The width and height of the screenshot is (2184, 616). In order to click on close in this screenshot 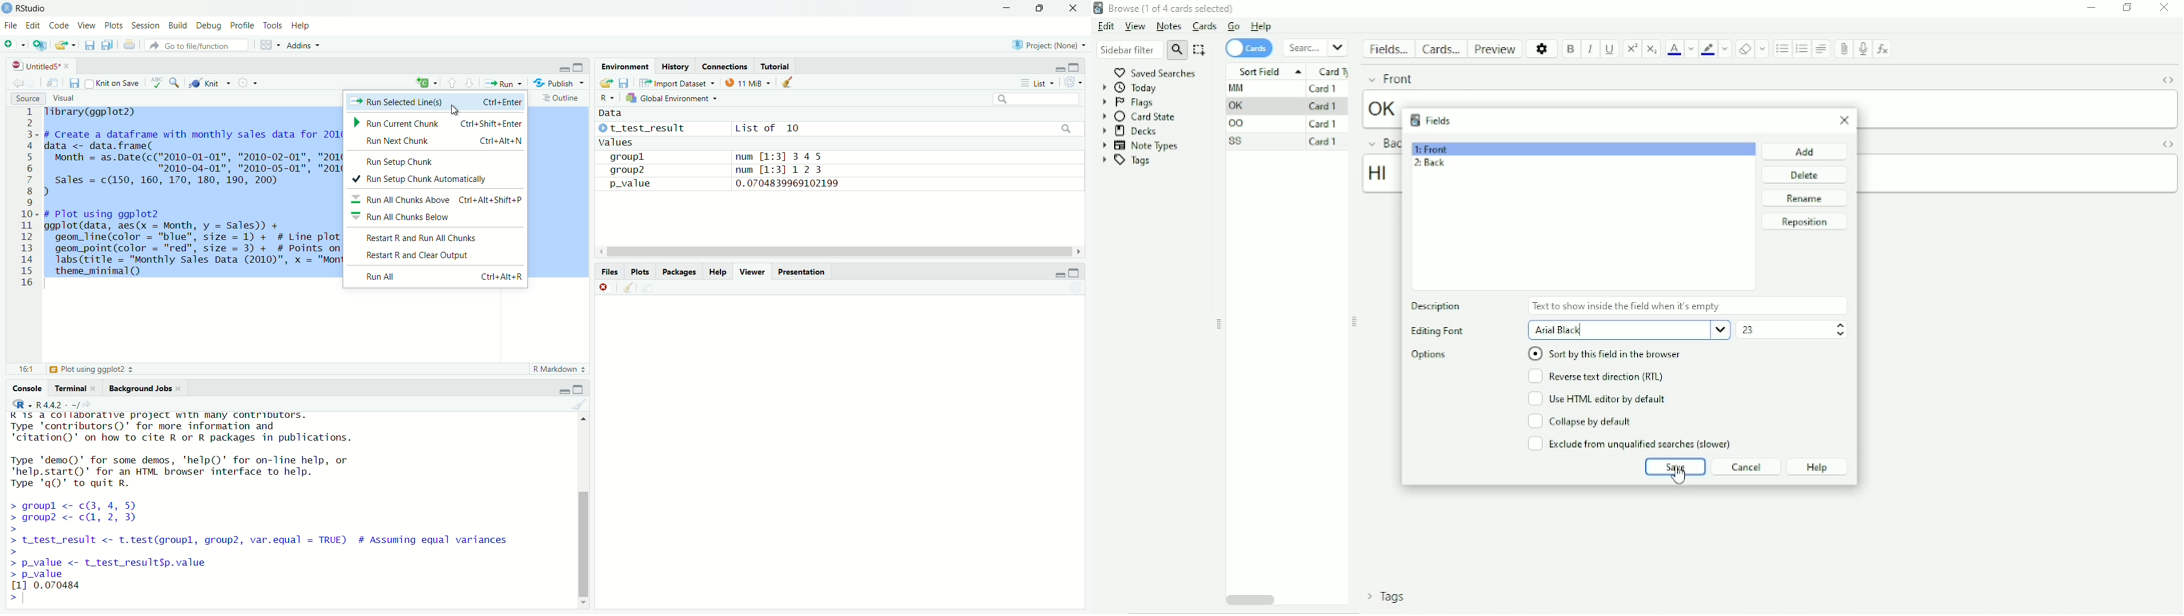, I will do `click(1071, 10)`.